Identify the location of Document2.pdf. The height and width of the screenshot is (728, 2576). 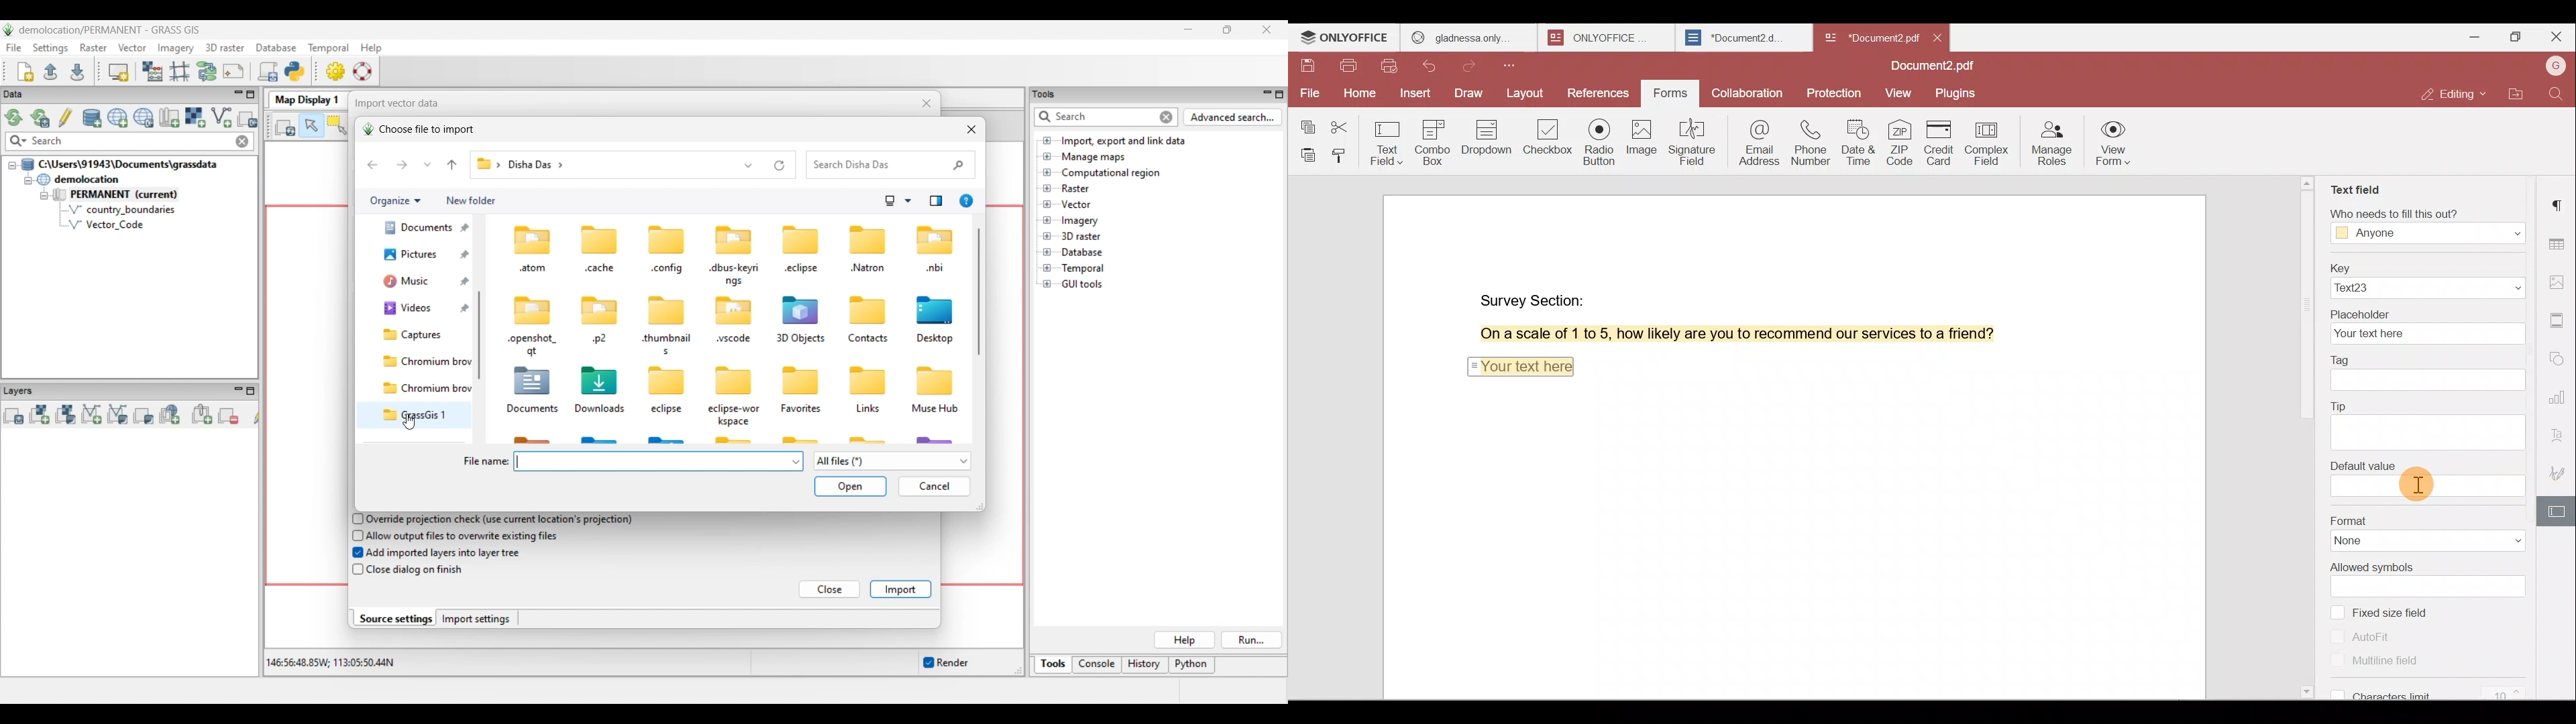
(1869, 37).